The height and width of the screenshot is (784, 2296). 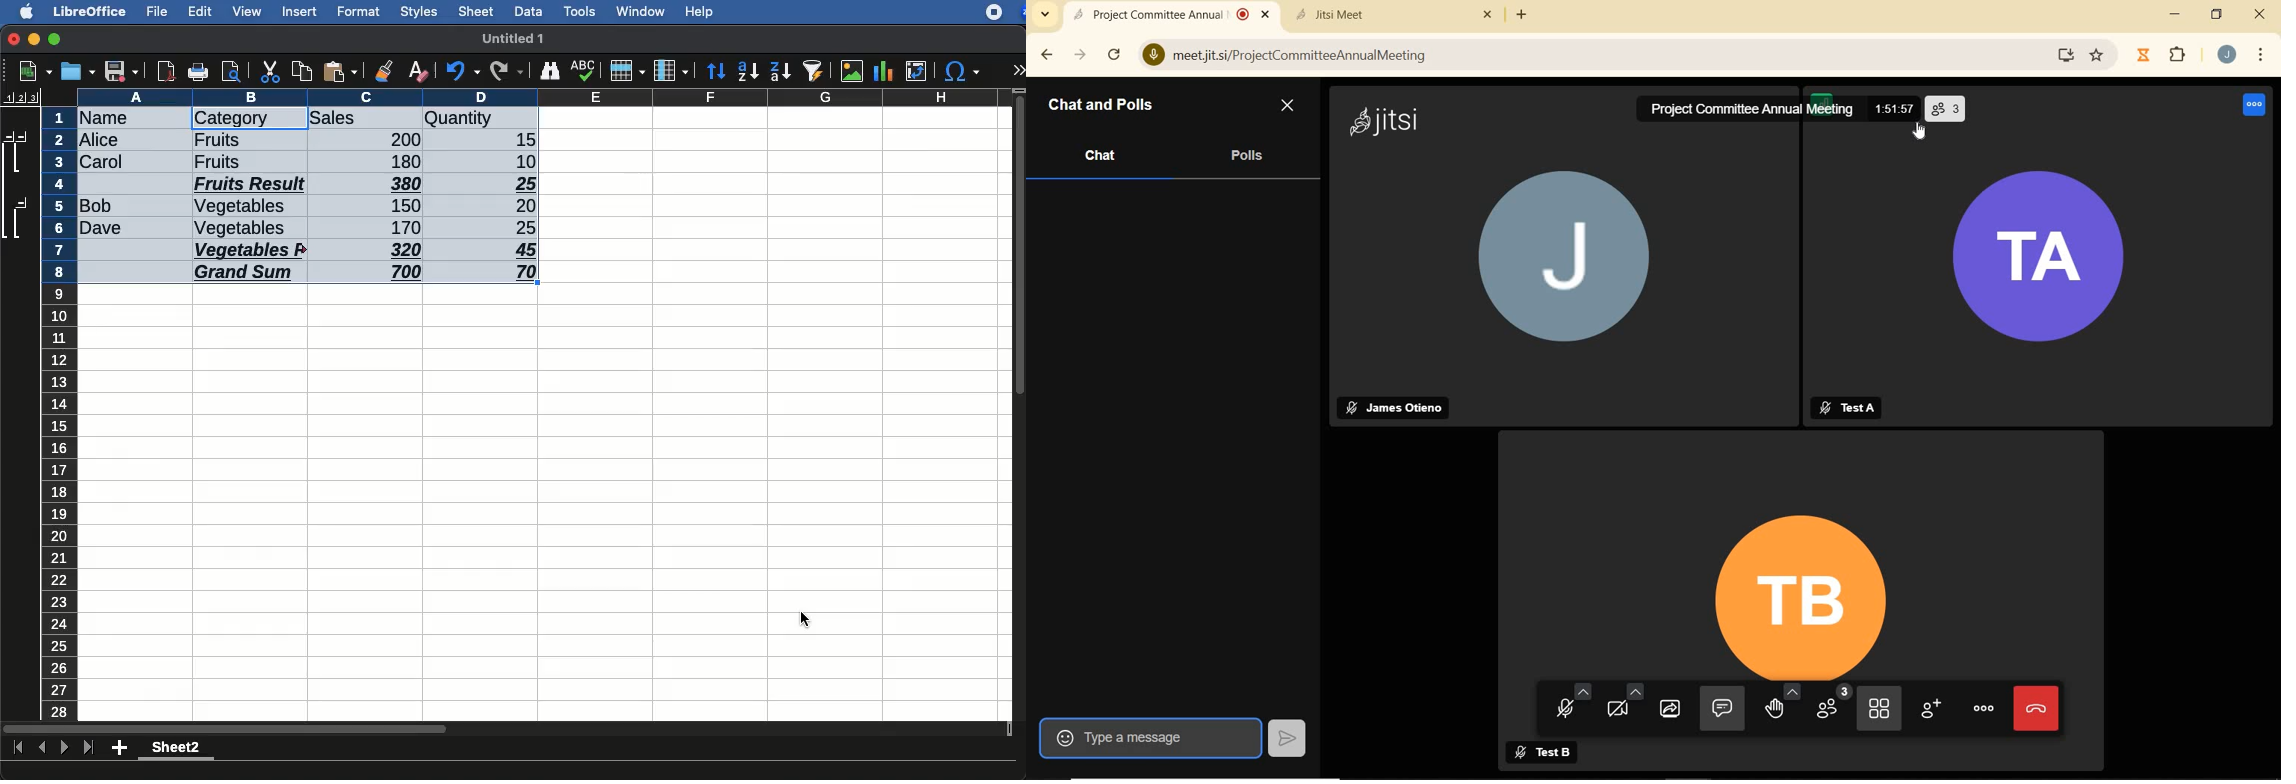 I want to click on autofilter, so click(x=814, y=70).